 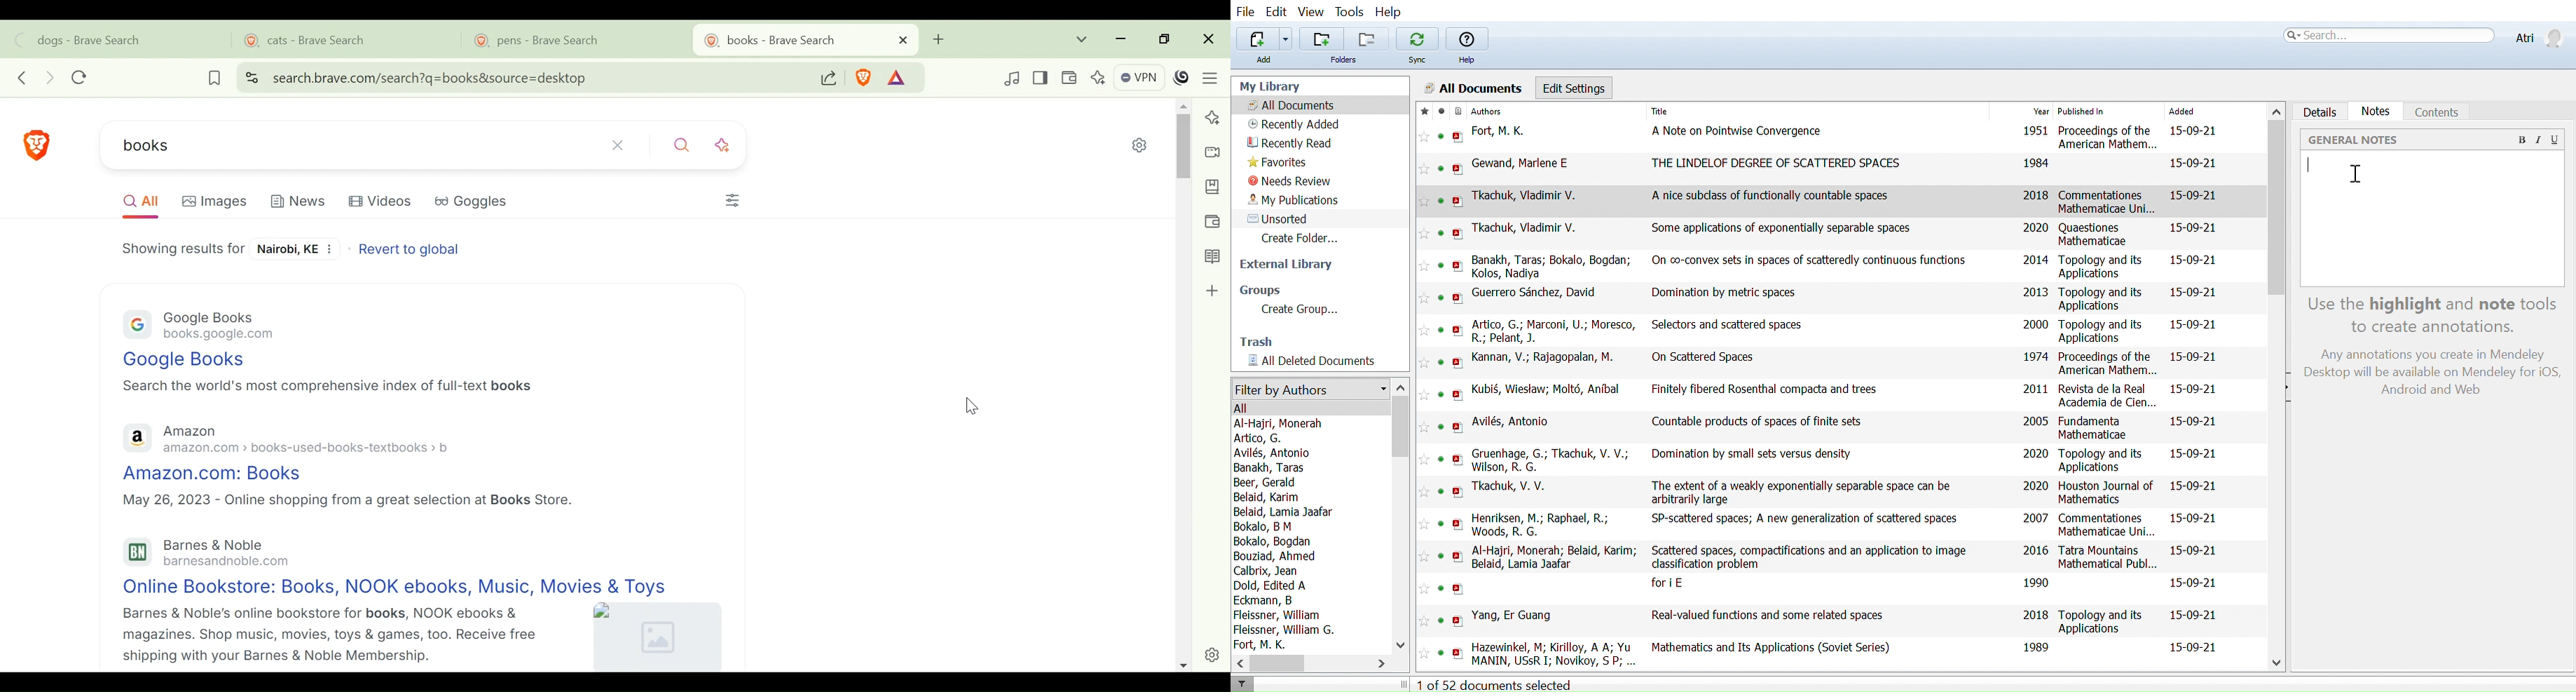 What do you see at coordinates (1418, 61) in the screenshot?
I see `Sync` at bounding box center [1418, 61].